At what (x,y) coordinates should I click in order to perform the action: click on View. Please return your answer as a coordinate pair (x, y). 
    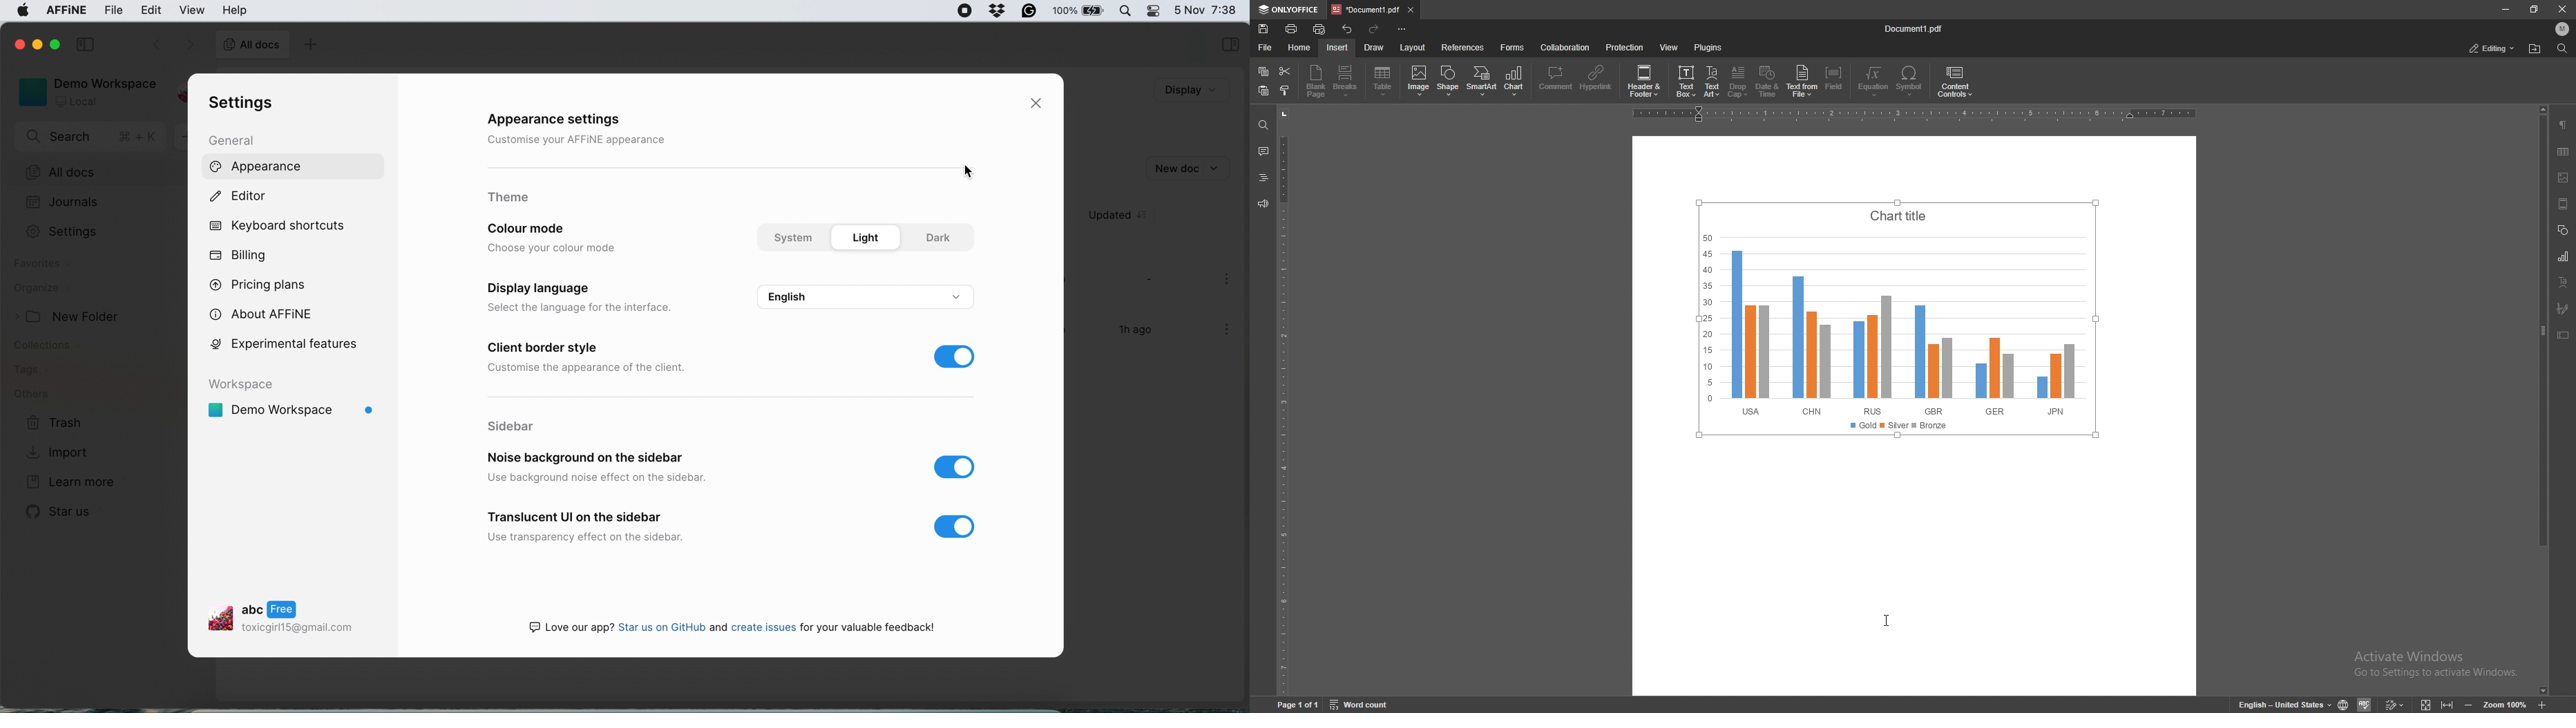
    Looking at the image, I should click on (2423, 705).